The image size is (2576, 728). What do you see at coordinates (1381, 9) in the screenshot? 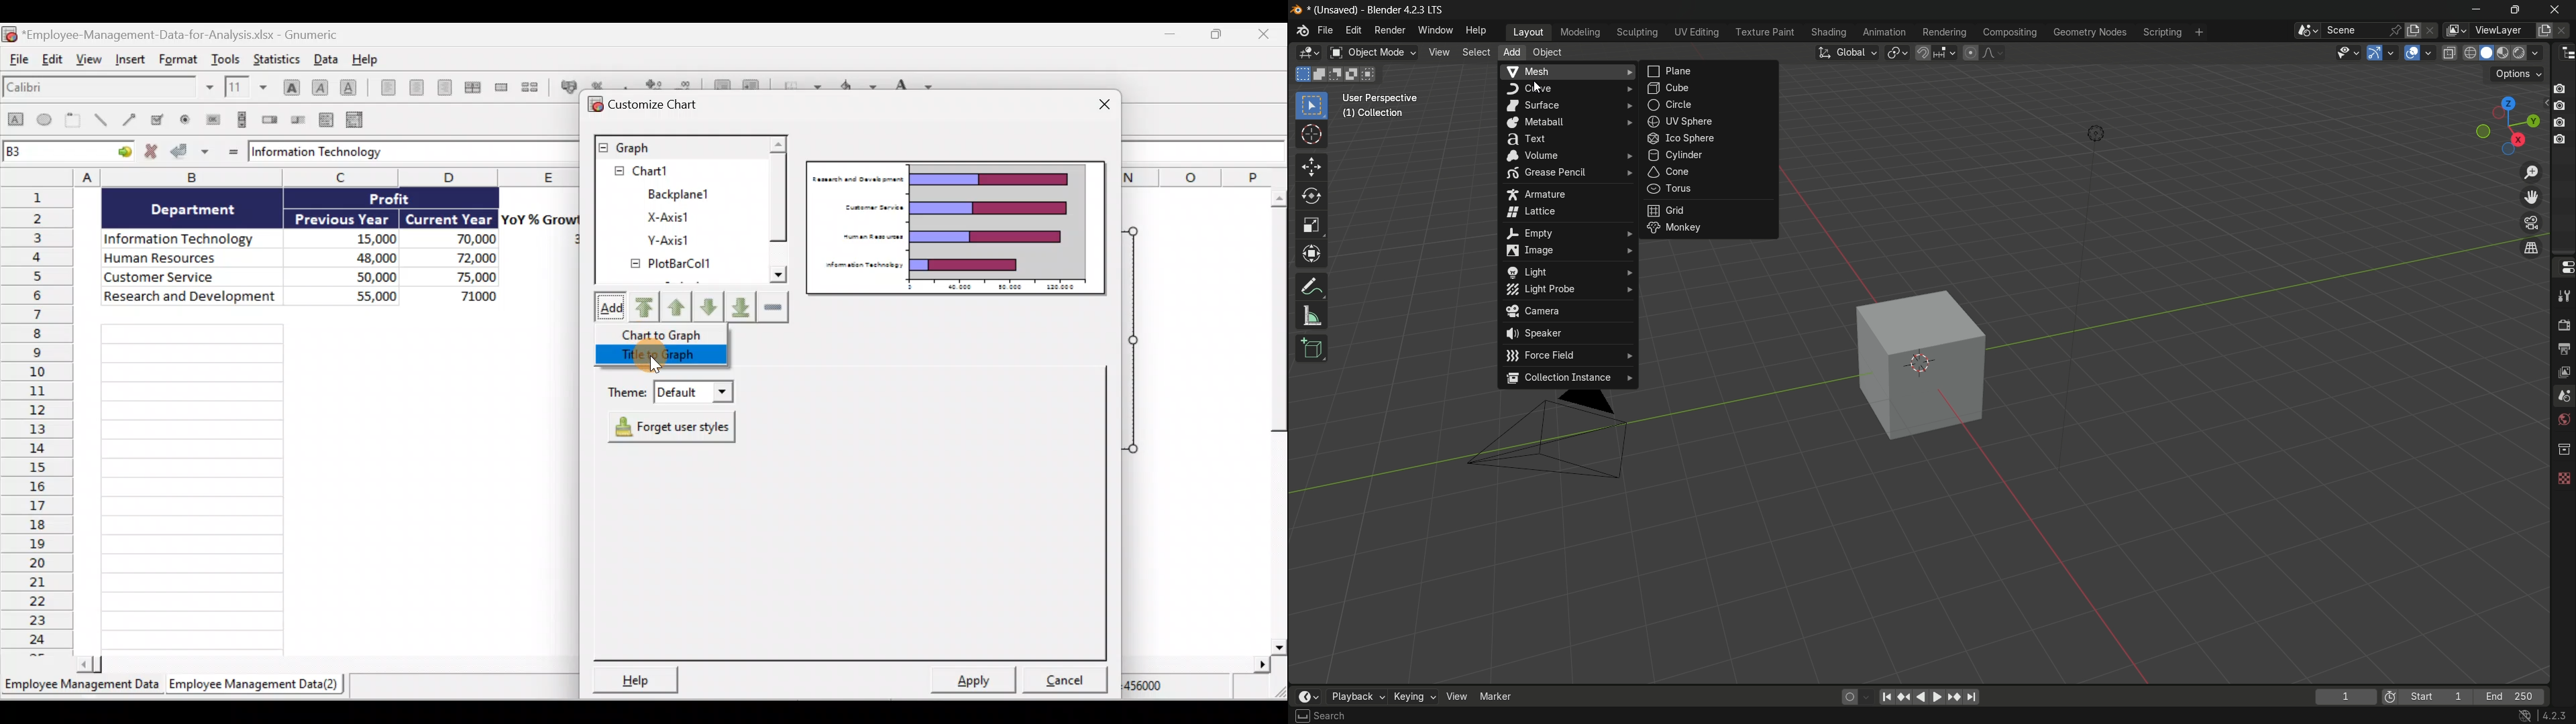
I see `unsaved blender 4.2.3 lts` at bounding box center [1381, 9].